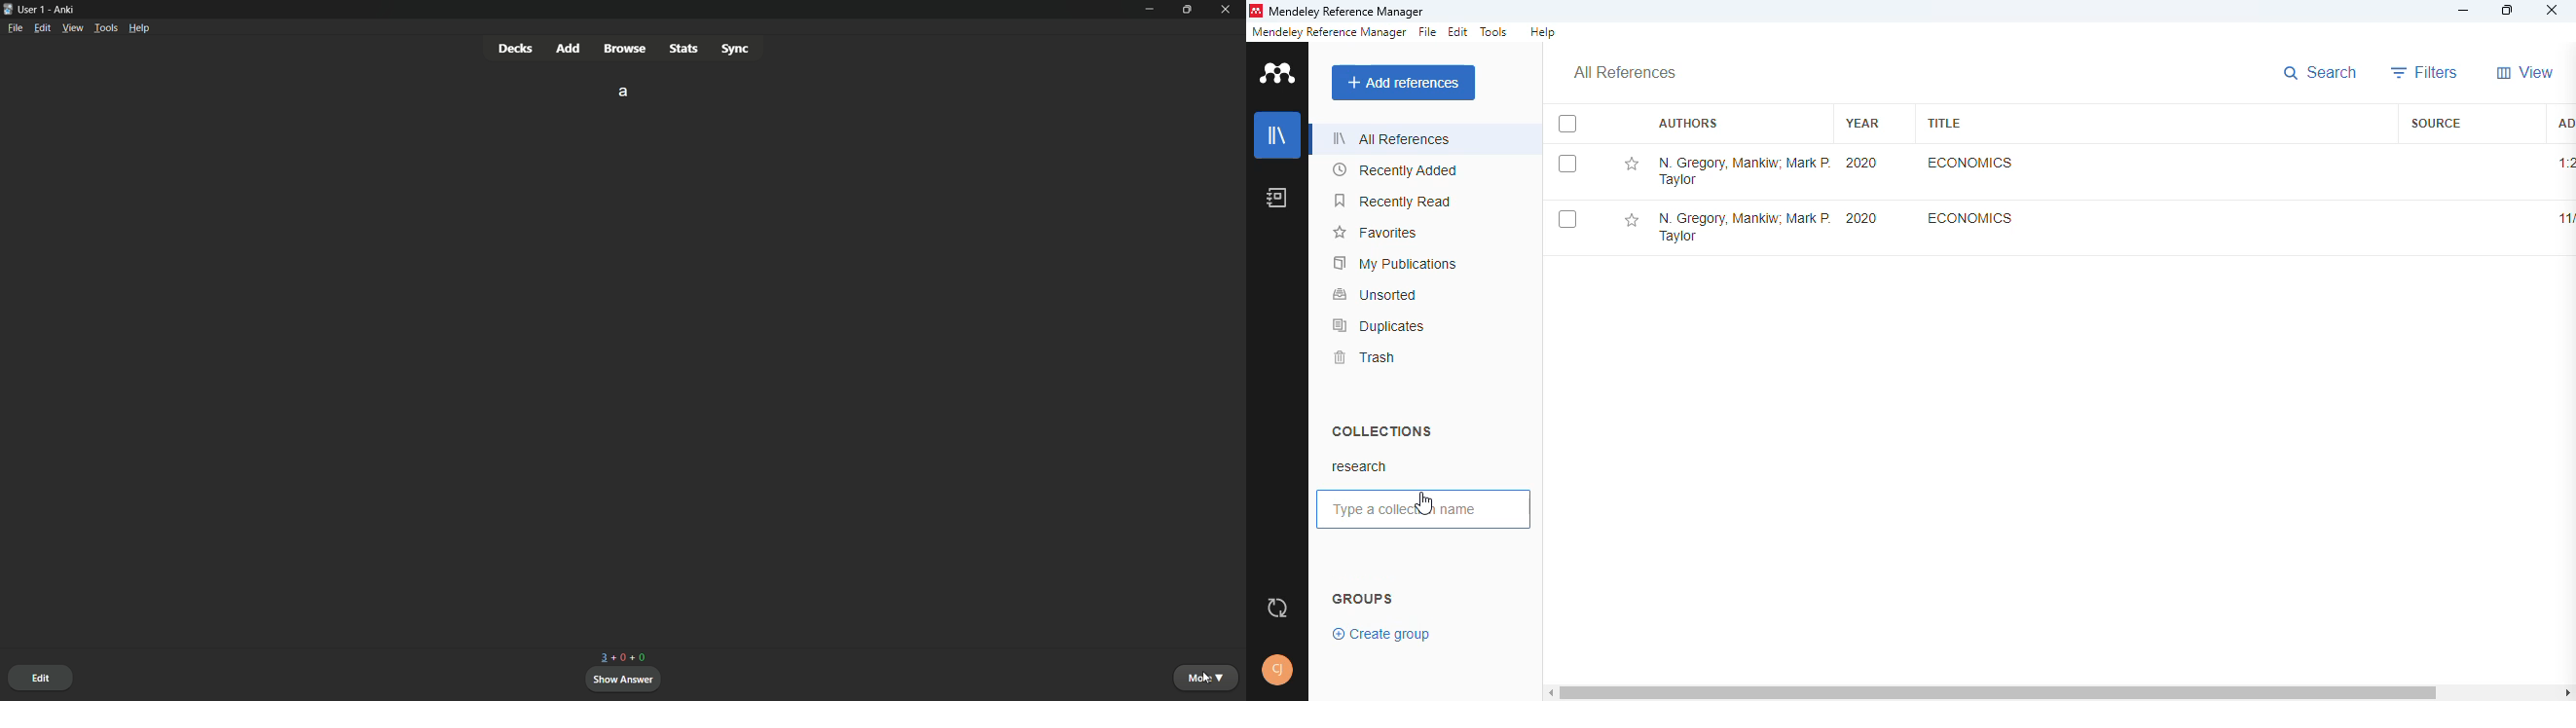 This screenshot has height=728, width=2576. Describe the element at coordinates (1494, 32) in the screenshot. I see `tools` at that location.